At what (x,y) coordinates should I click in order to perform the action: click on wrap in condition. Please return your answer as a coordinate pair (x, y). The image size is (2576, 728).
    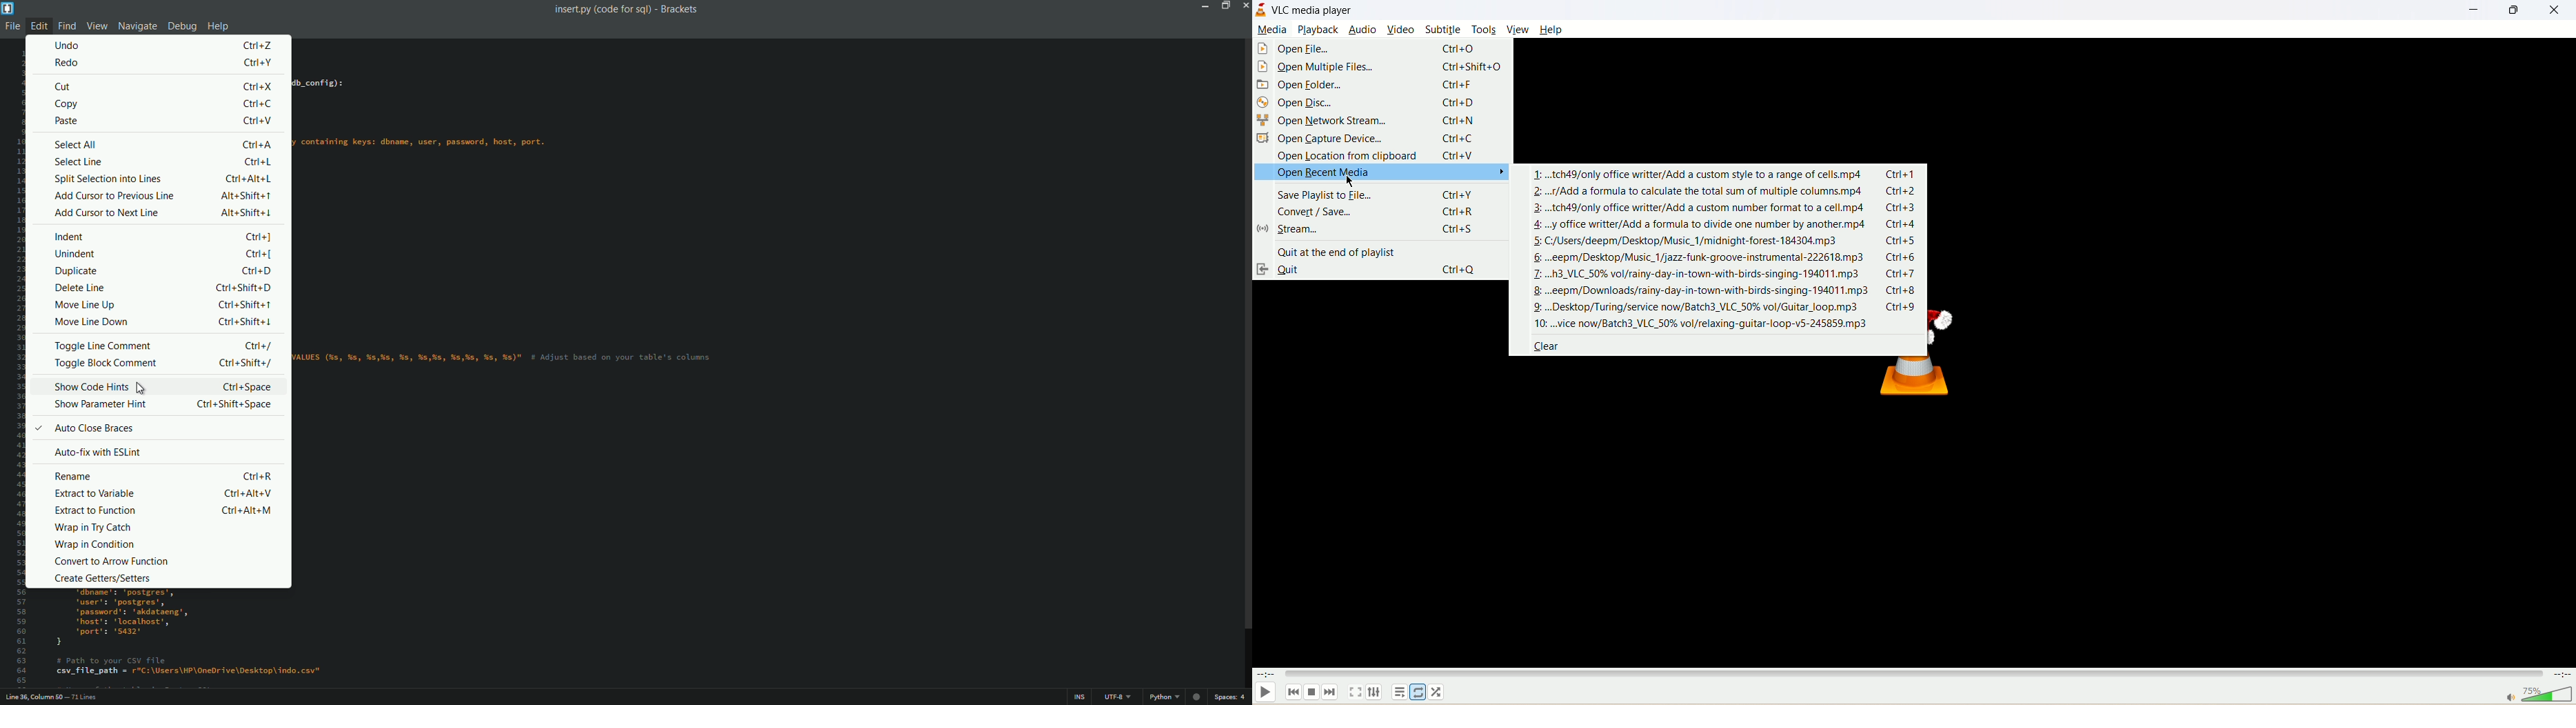
    Looking at the image, I should click on (91, 544).